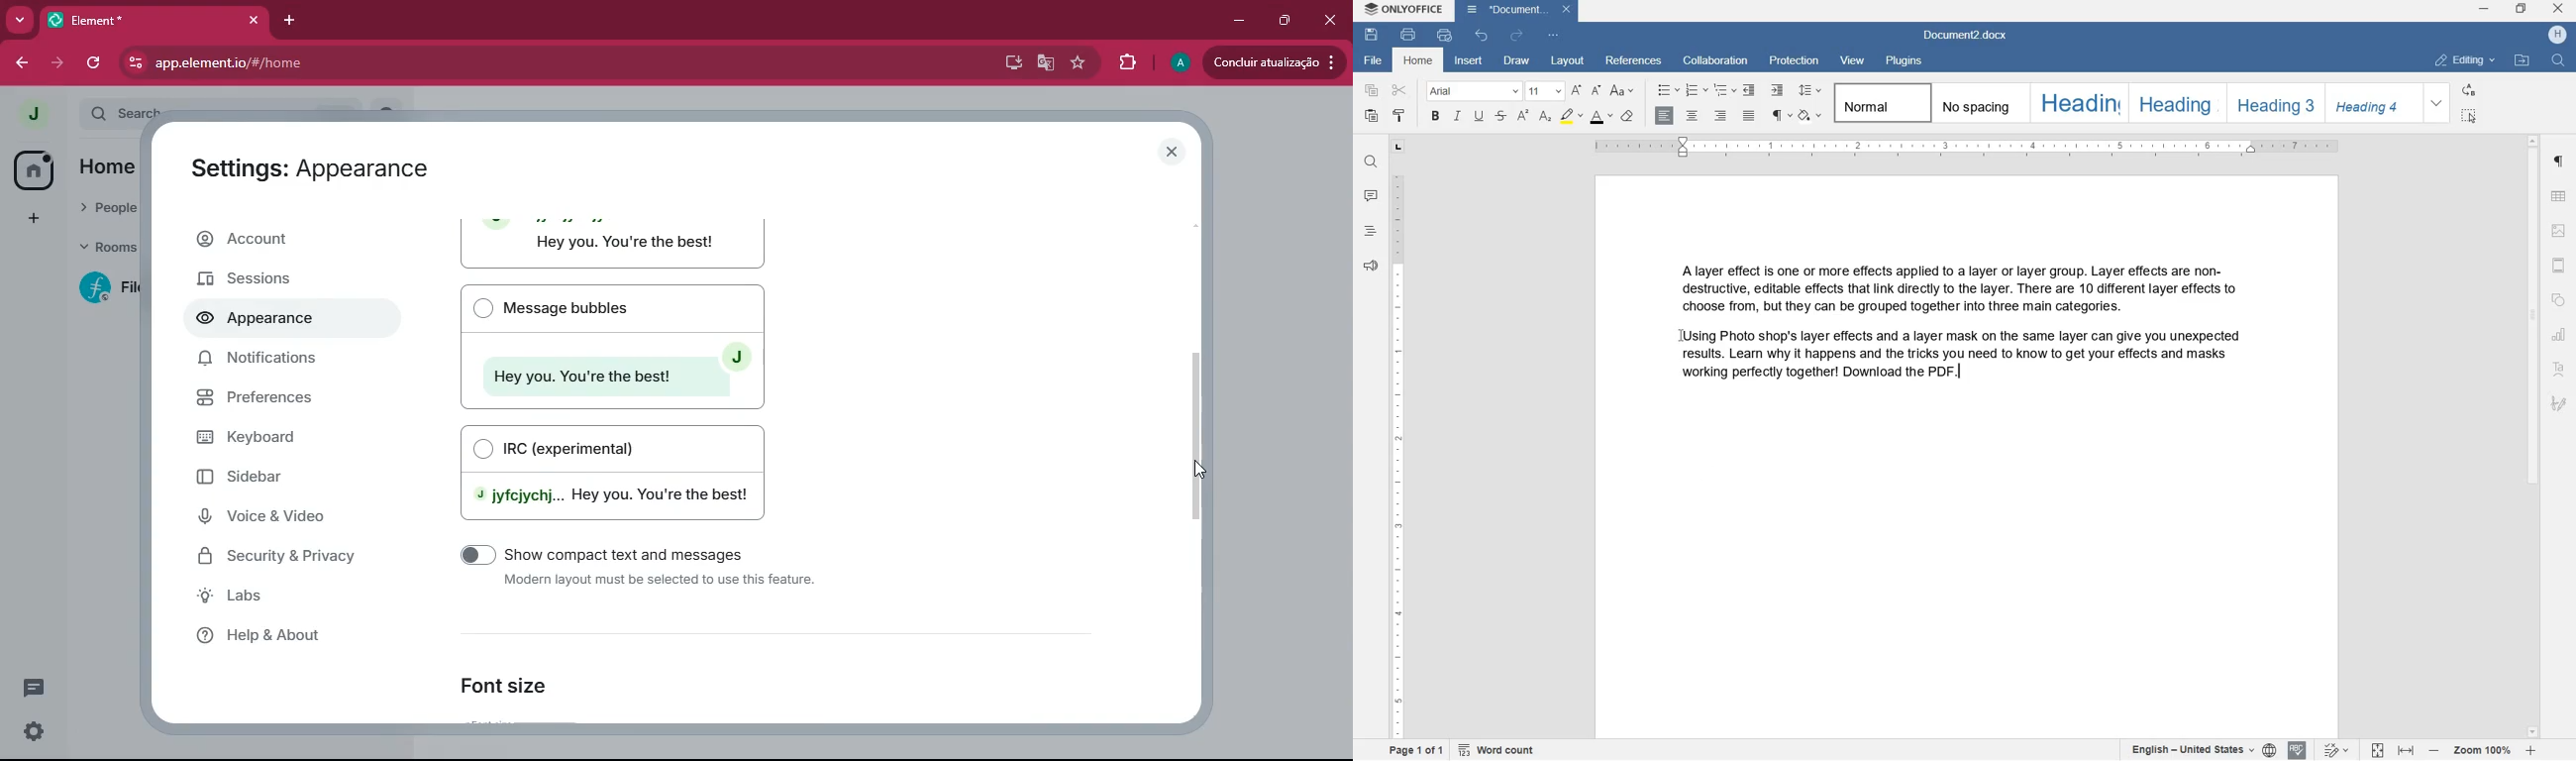 This screenshot has width=2576, height=784. What do you see at coordinates (1128, 63) in the screenshot?
I see `extensions` at bounding box center [1128, 63].